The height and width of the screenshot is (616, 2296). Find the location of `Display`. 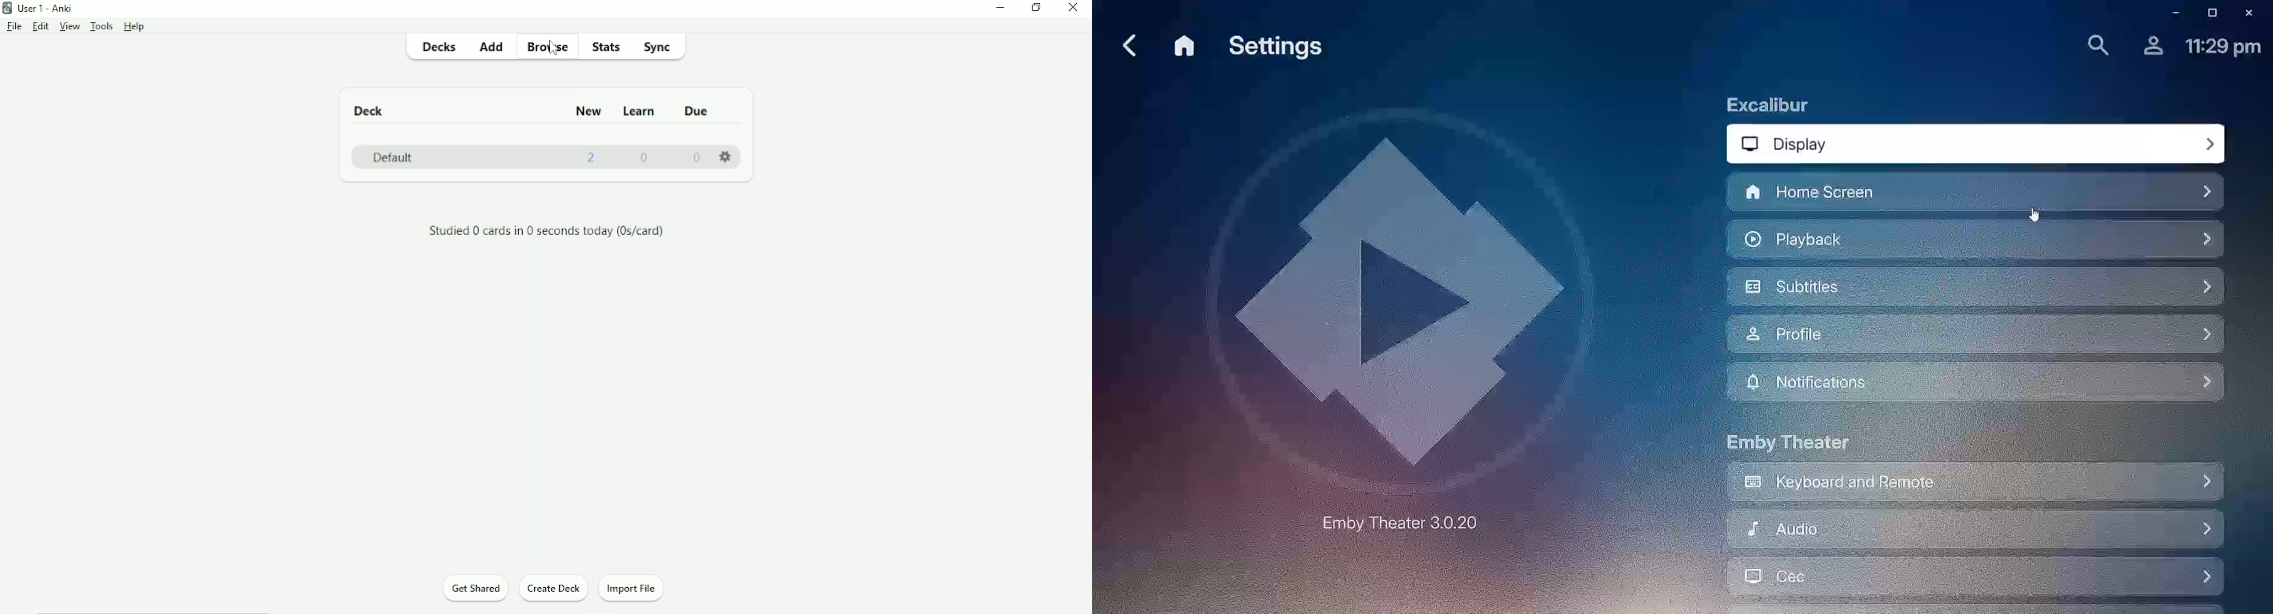

Display is located at coordinates (1977, 146).